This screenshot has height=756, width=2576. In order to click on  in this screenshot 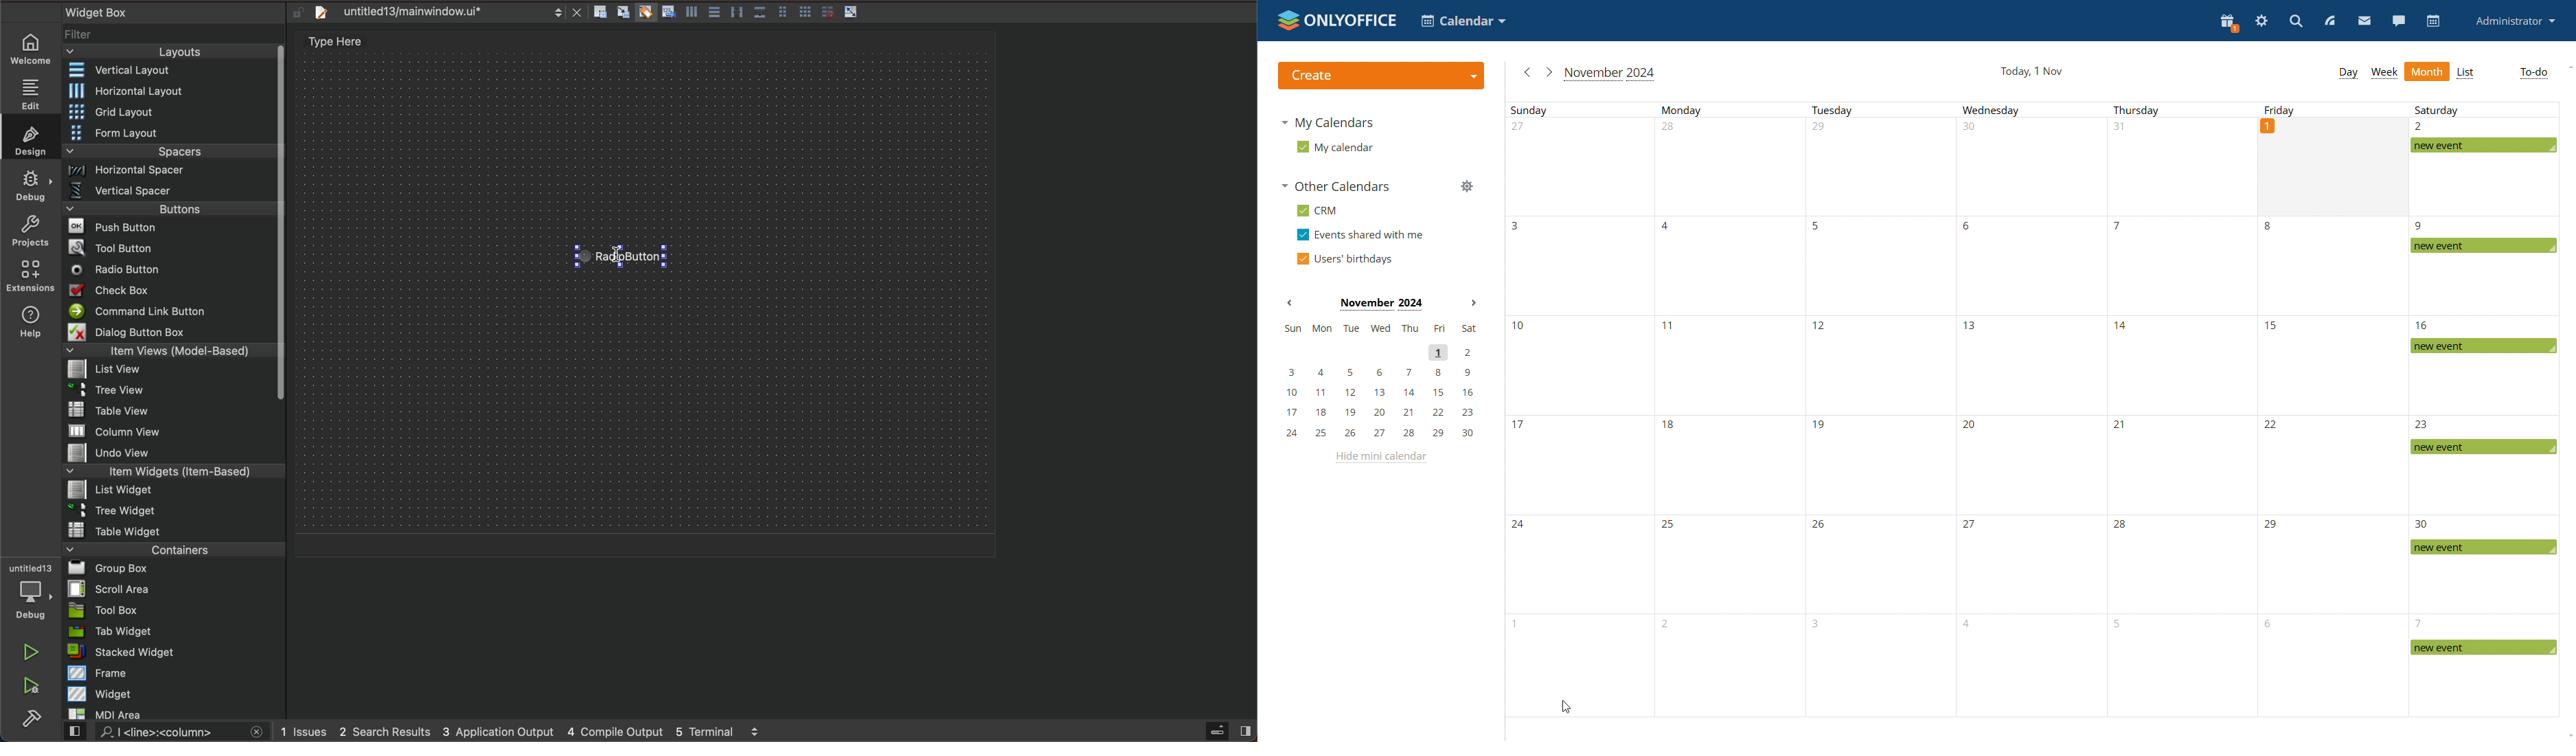, I will do `click(690, 14)`.